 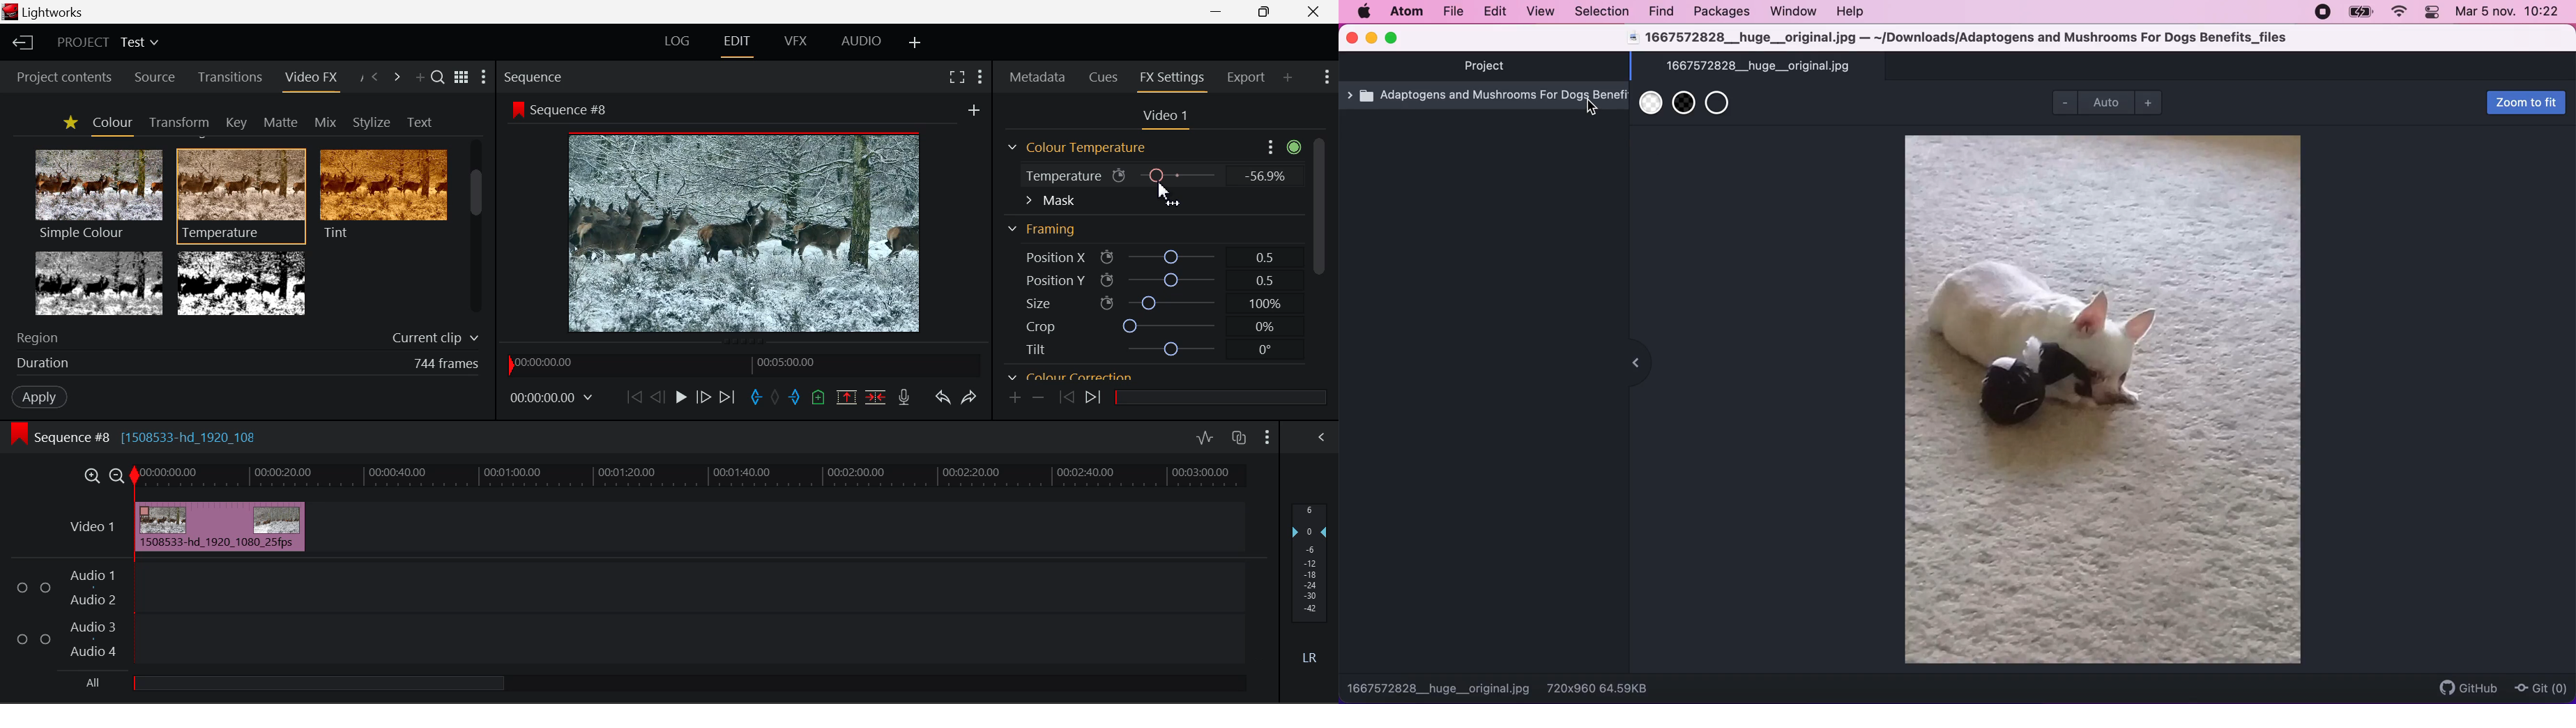 I want to click on All, so click(x=93, y=682).